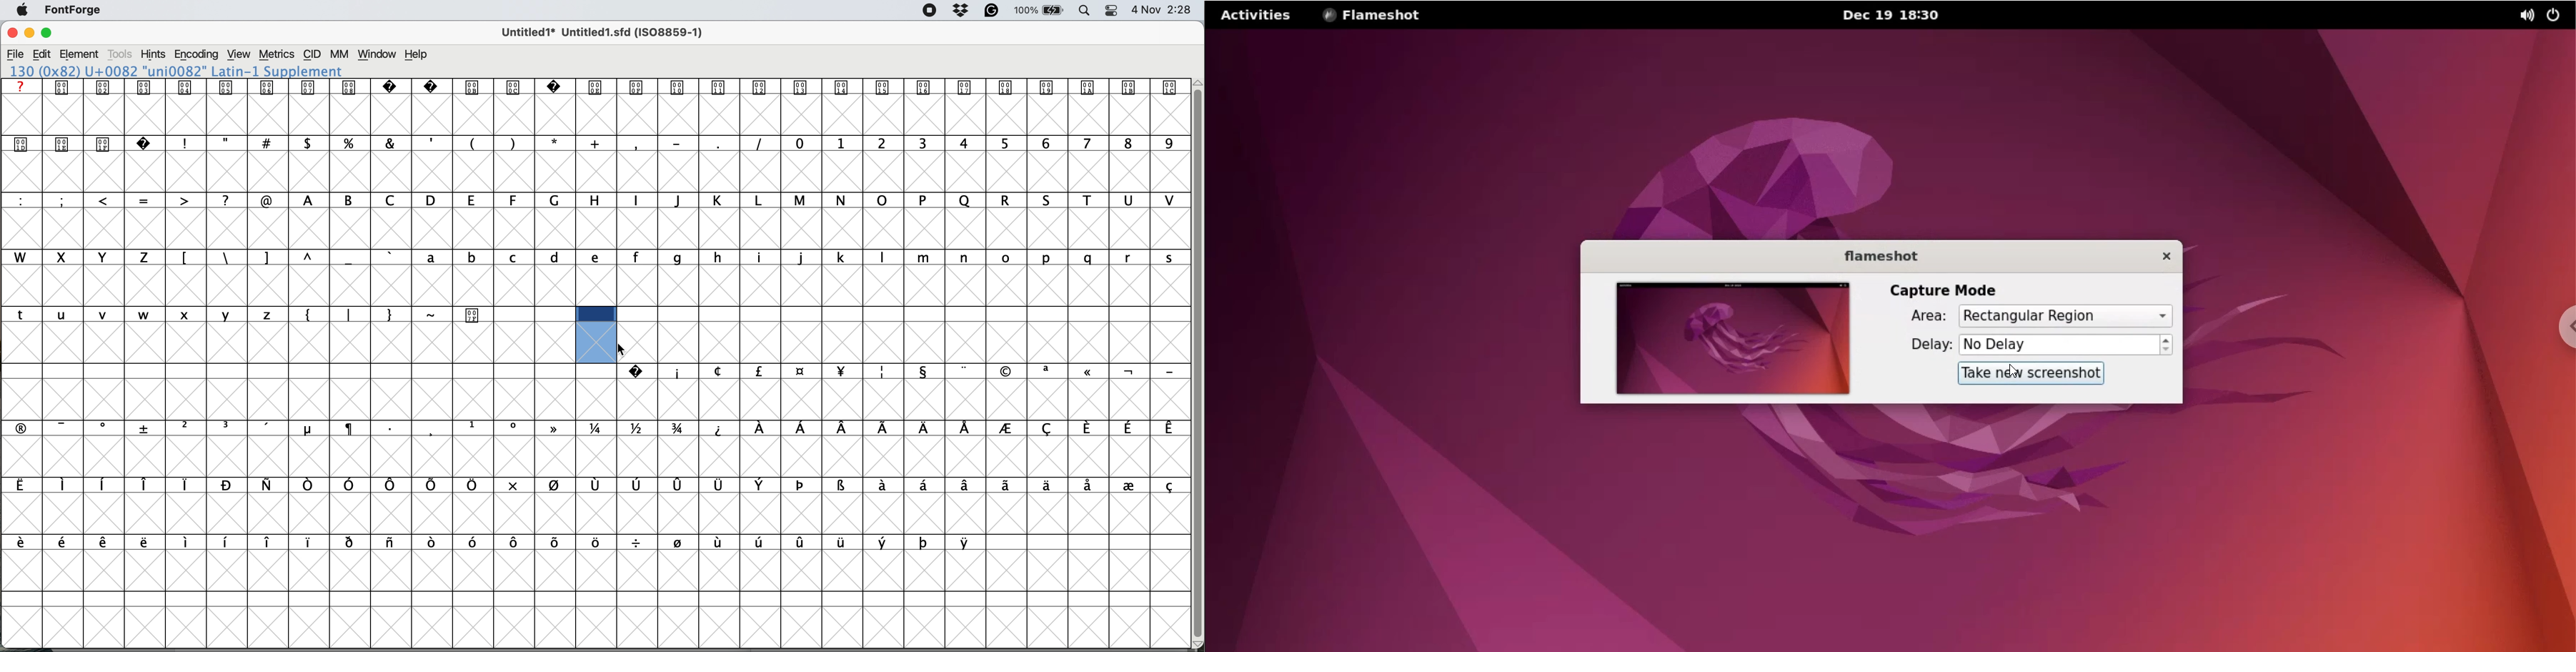 Image resolution: width=2576 pixels, height=672 pixels. What do you see at coordinates (1939, 291) in the screenshot?
I see `capture mode` at bounding box center [1939, 291].